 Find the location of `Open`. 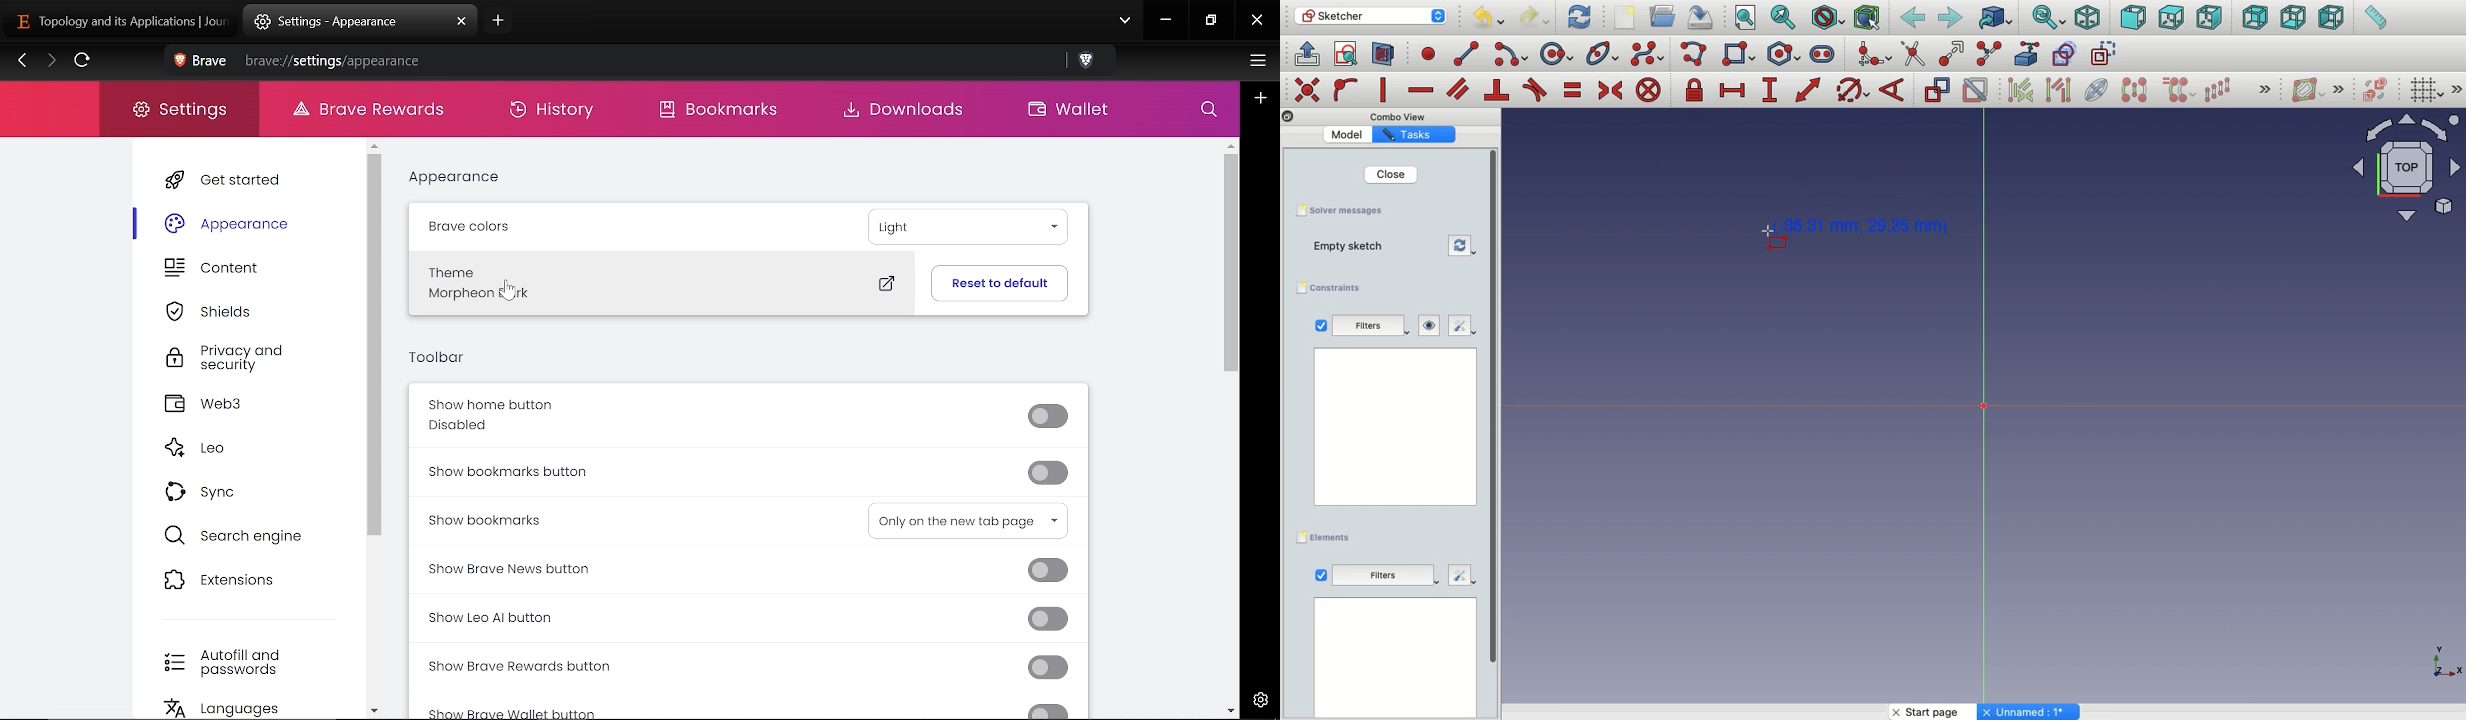

Open is located at coordinates (1665, 16).